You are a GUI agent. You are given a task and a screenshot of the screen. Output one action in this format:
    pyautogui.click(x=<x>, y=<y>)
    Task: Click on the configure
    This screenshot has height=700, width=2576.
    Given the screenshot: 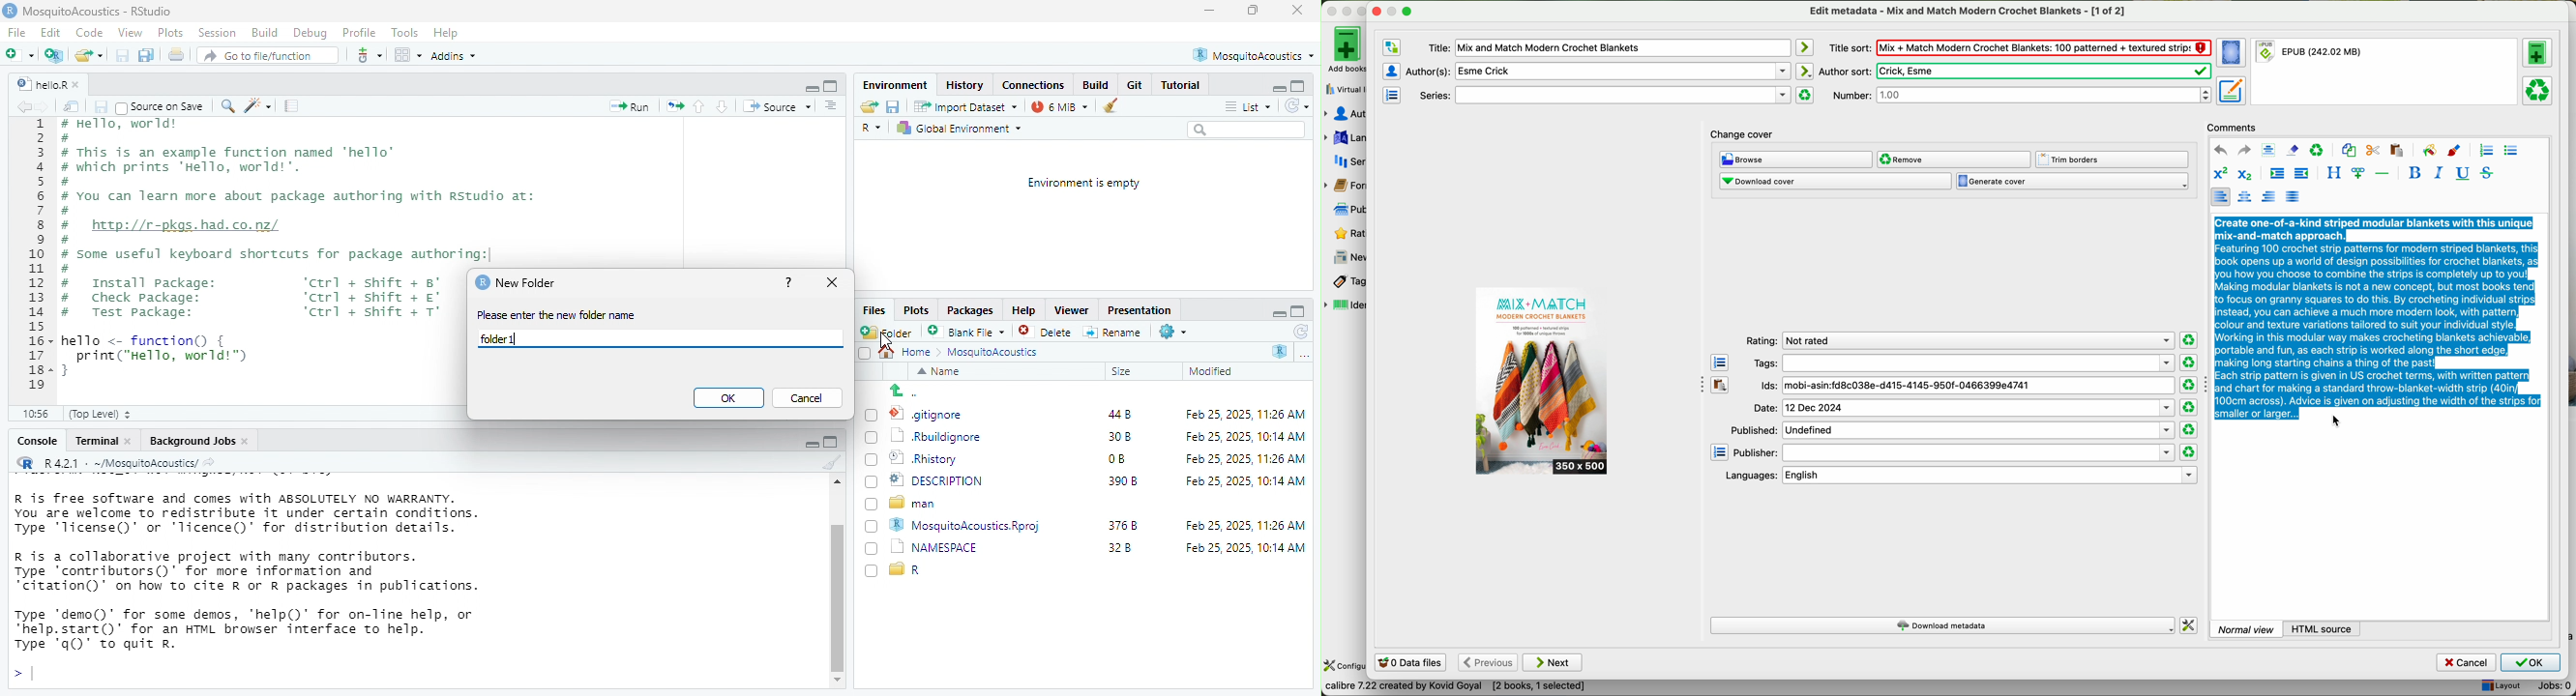 What is the action you would take?
    pyautogui.click(x=1344, y=666)
    